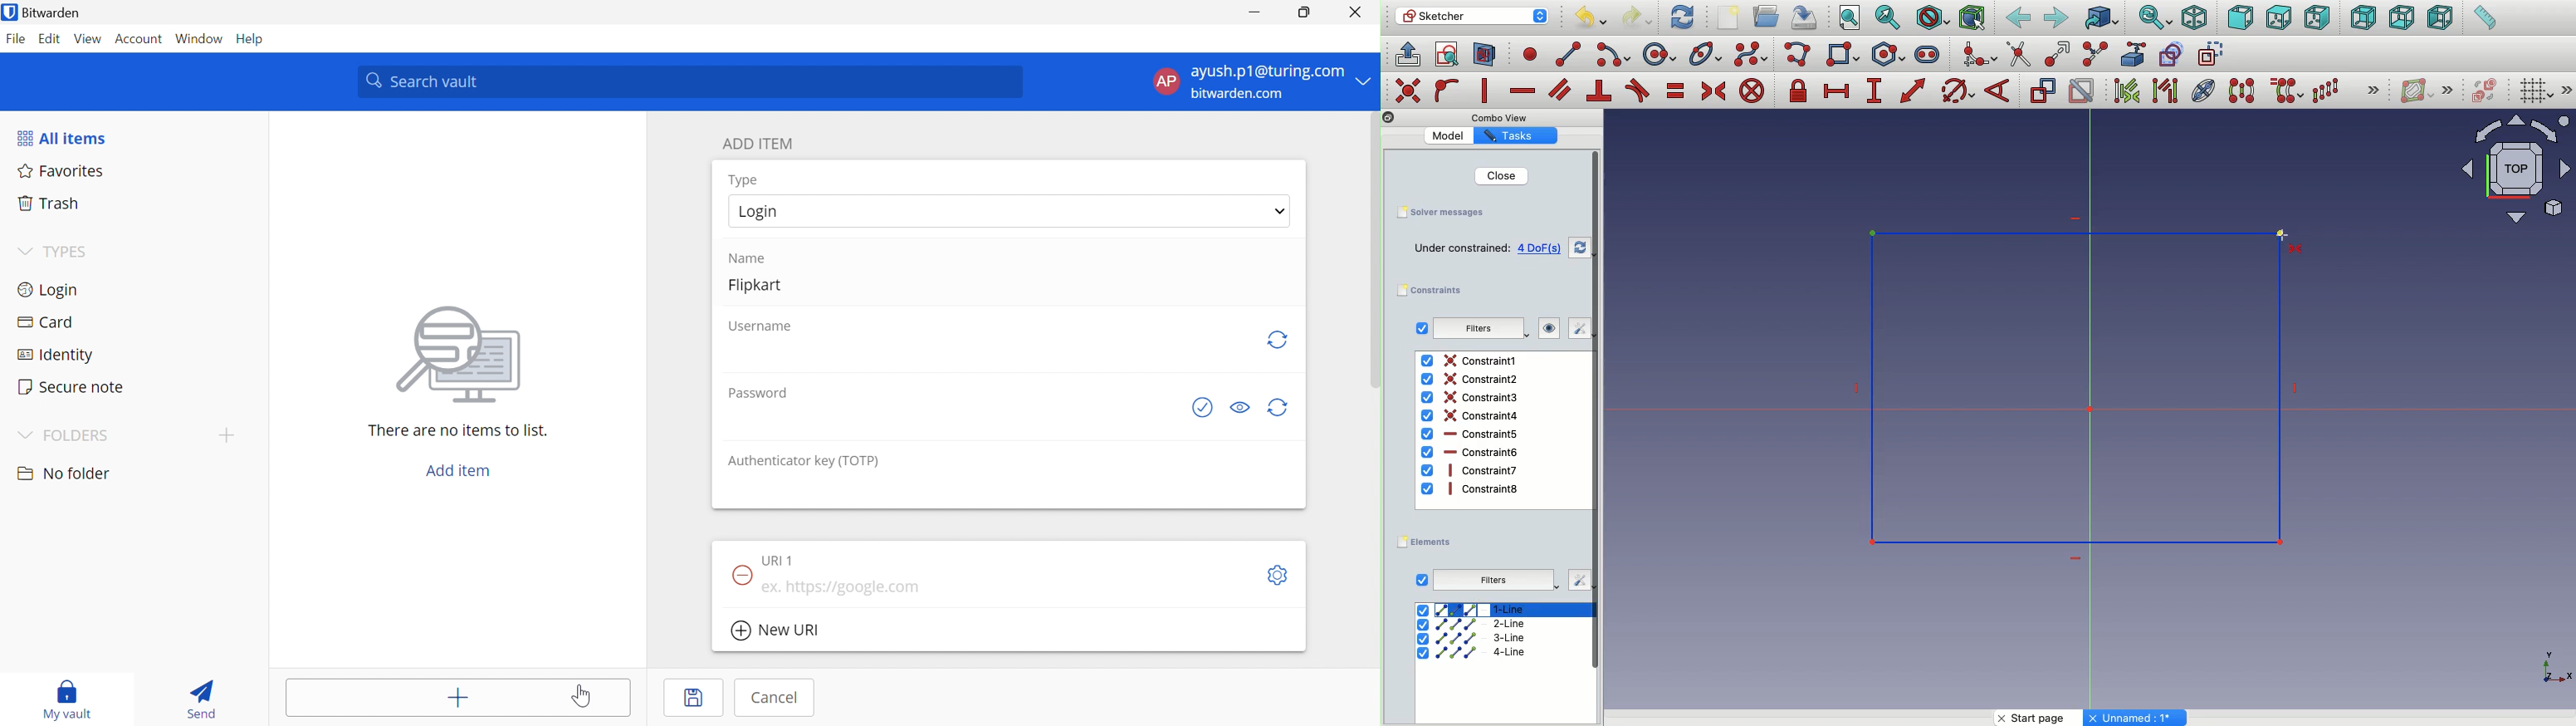 The width and height of the screenshot is (2576, 728). I want to click on Identity, so click(57, 356).